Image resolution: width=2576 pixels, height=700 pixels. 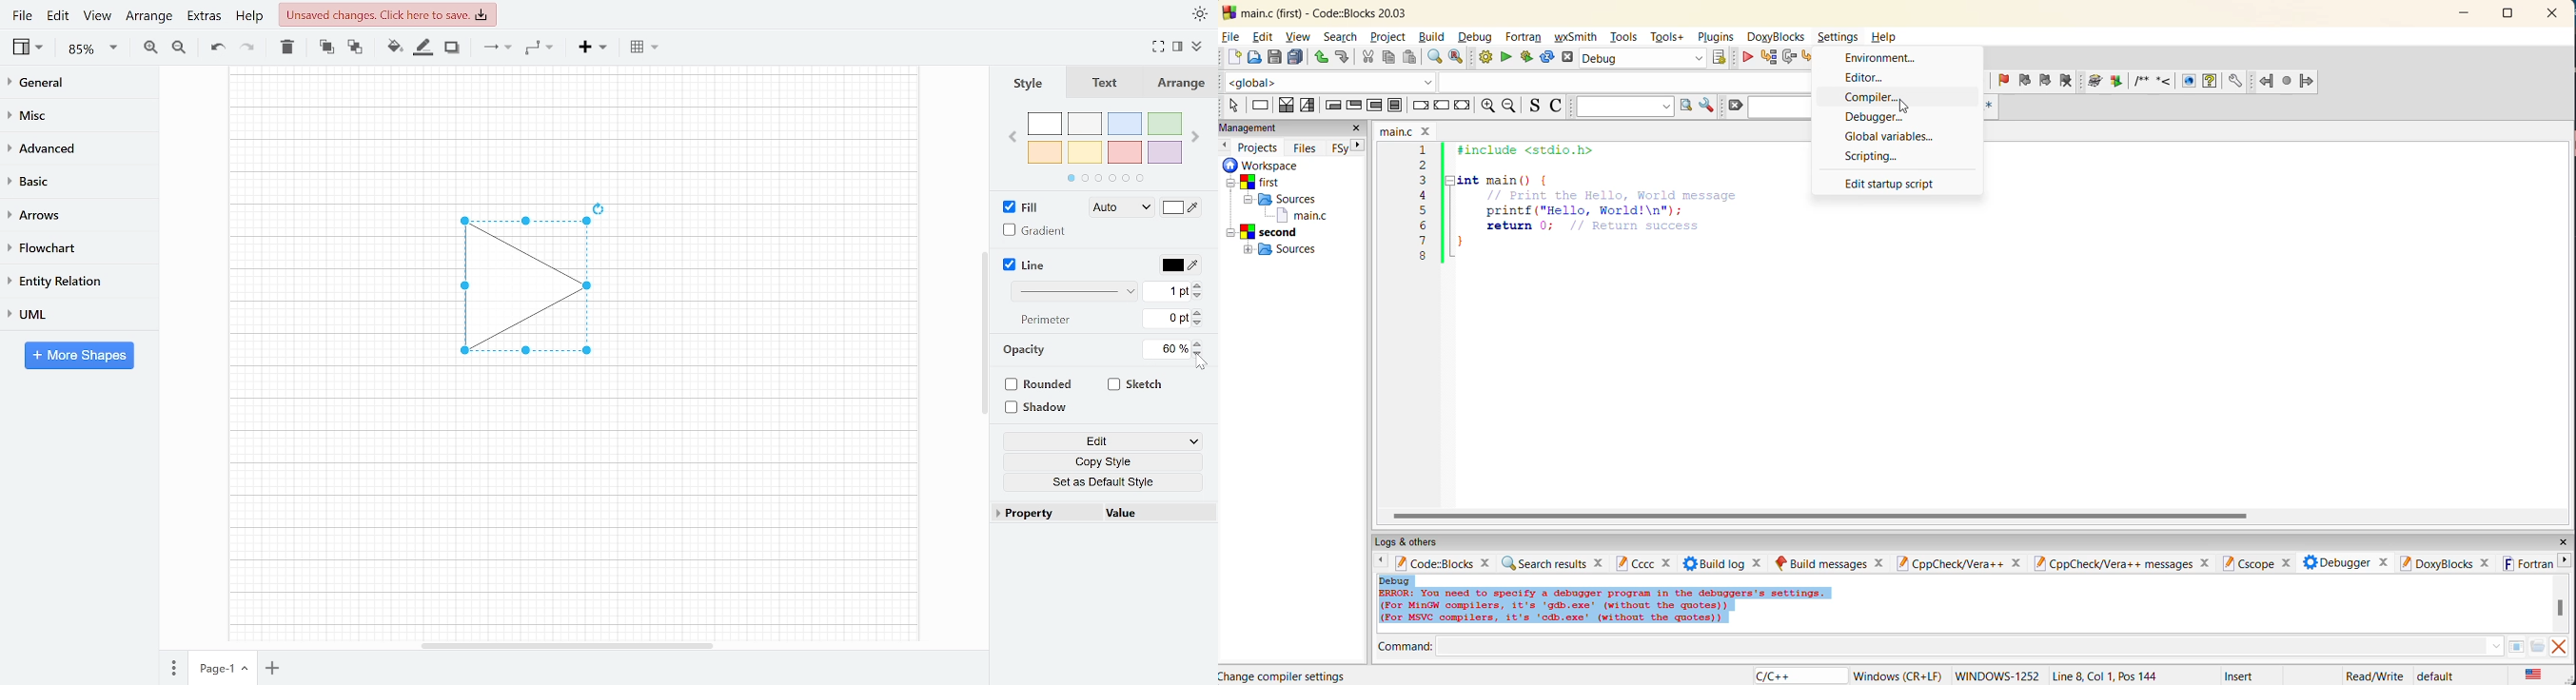 I want to click on Insert comment block, so click(x=2139, y=84).